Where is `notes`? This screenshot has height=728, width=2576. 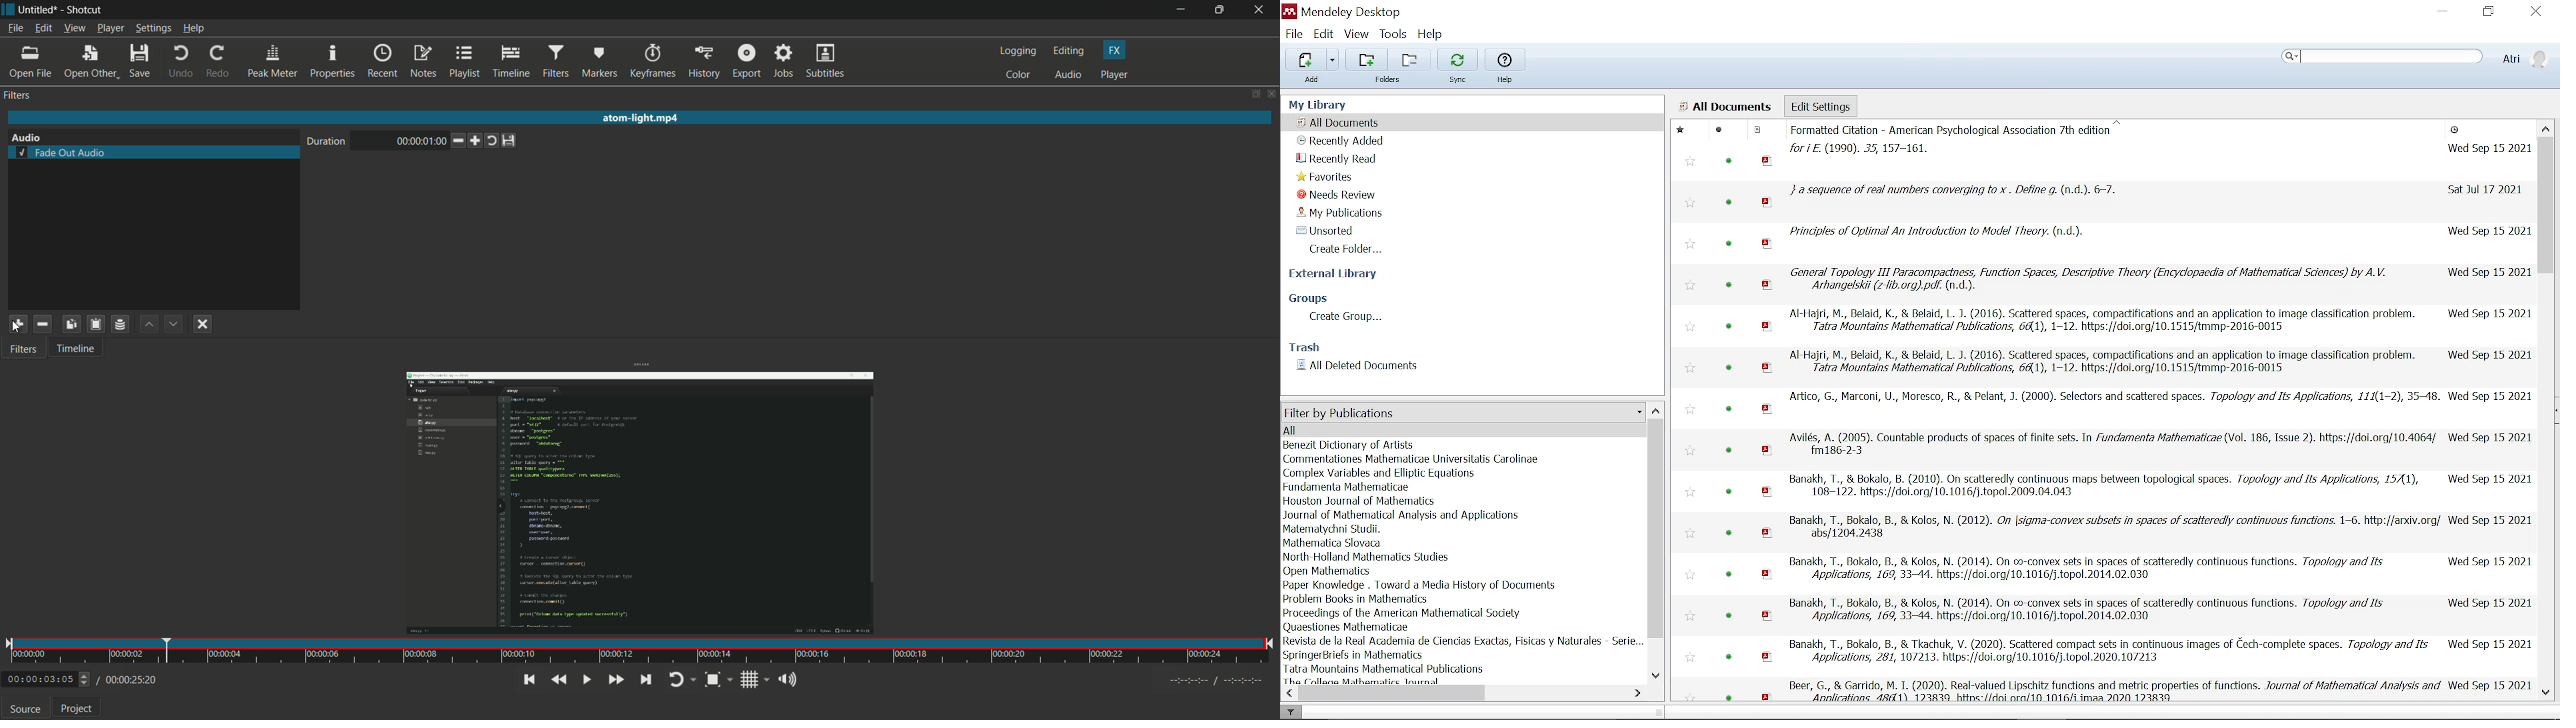 notes is located at coordinates (423, 62).